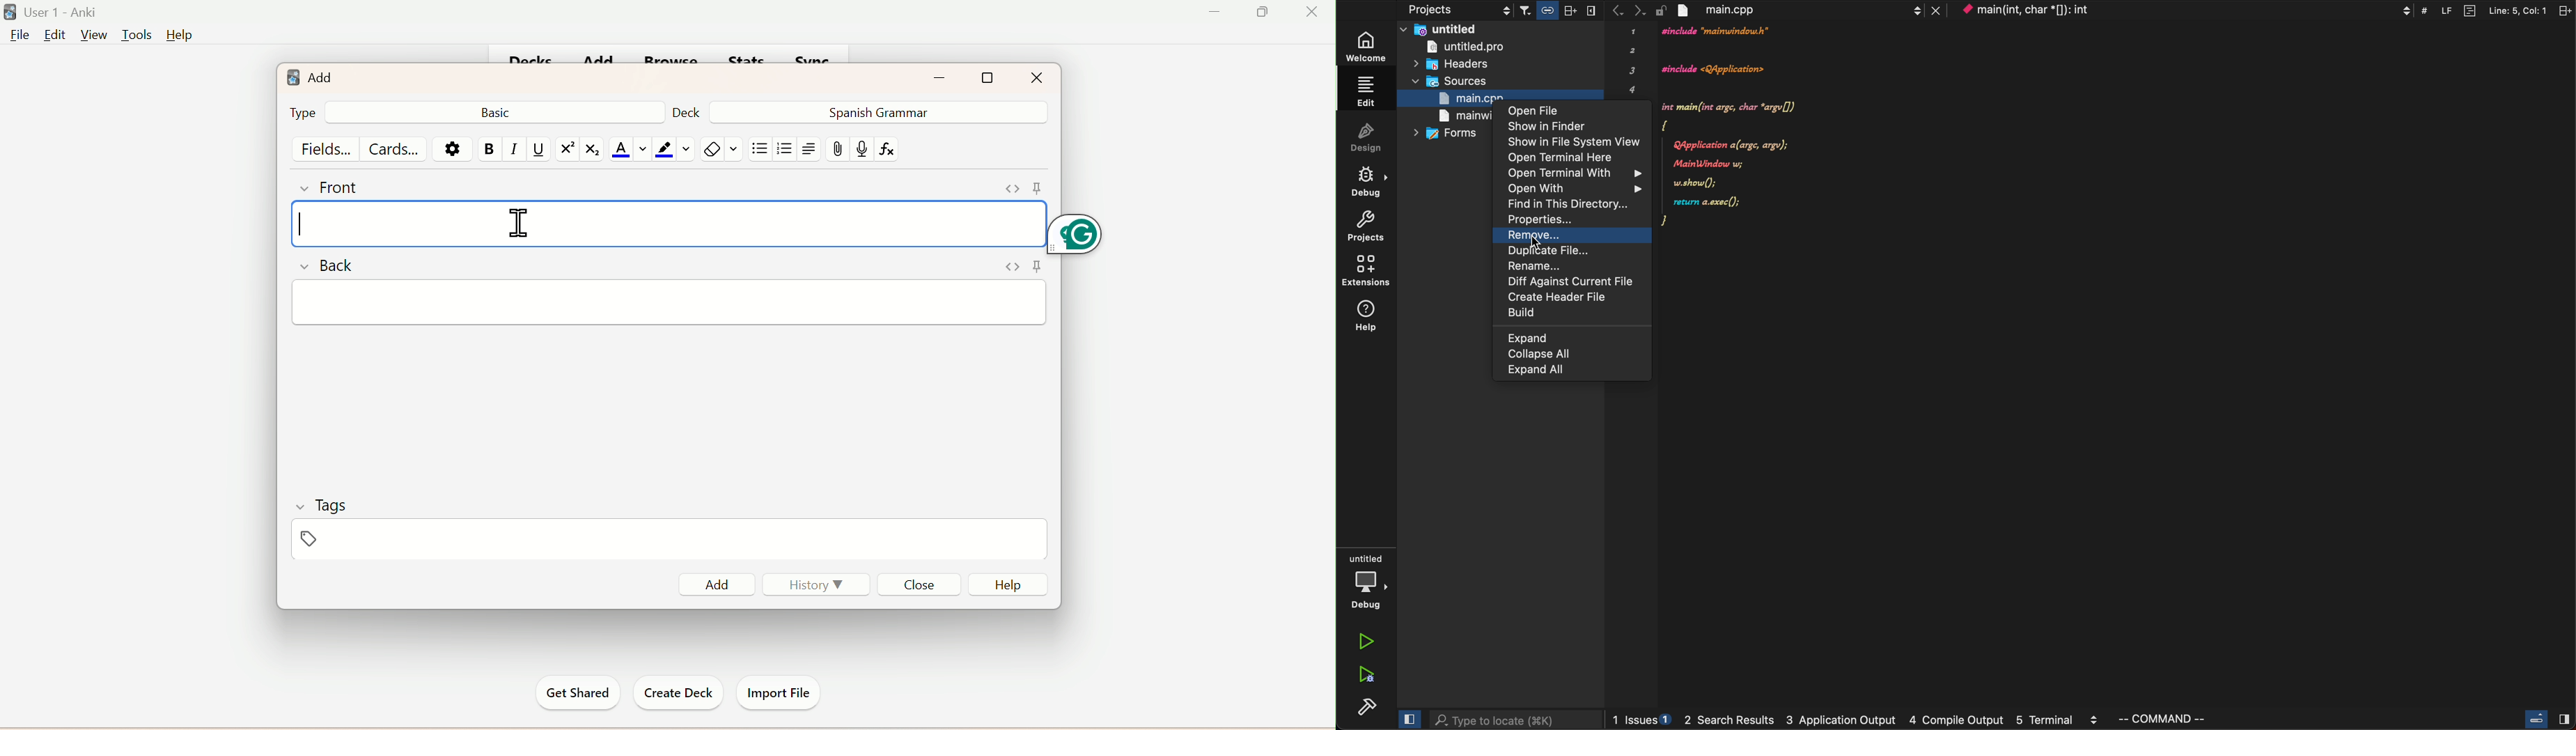 The width and height of the screenshot is (2576, 756). What do you see at coordinates (92, 35) in the screenshot?
I see `View` at bounding box center [92, 35].